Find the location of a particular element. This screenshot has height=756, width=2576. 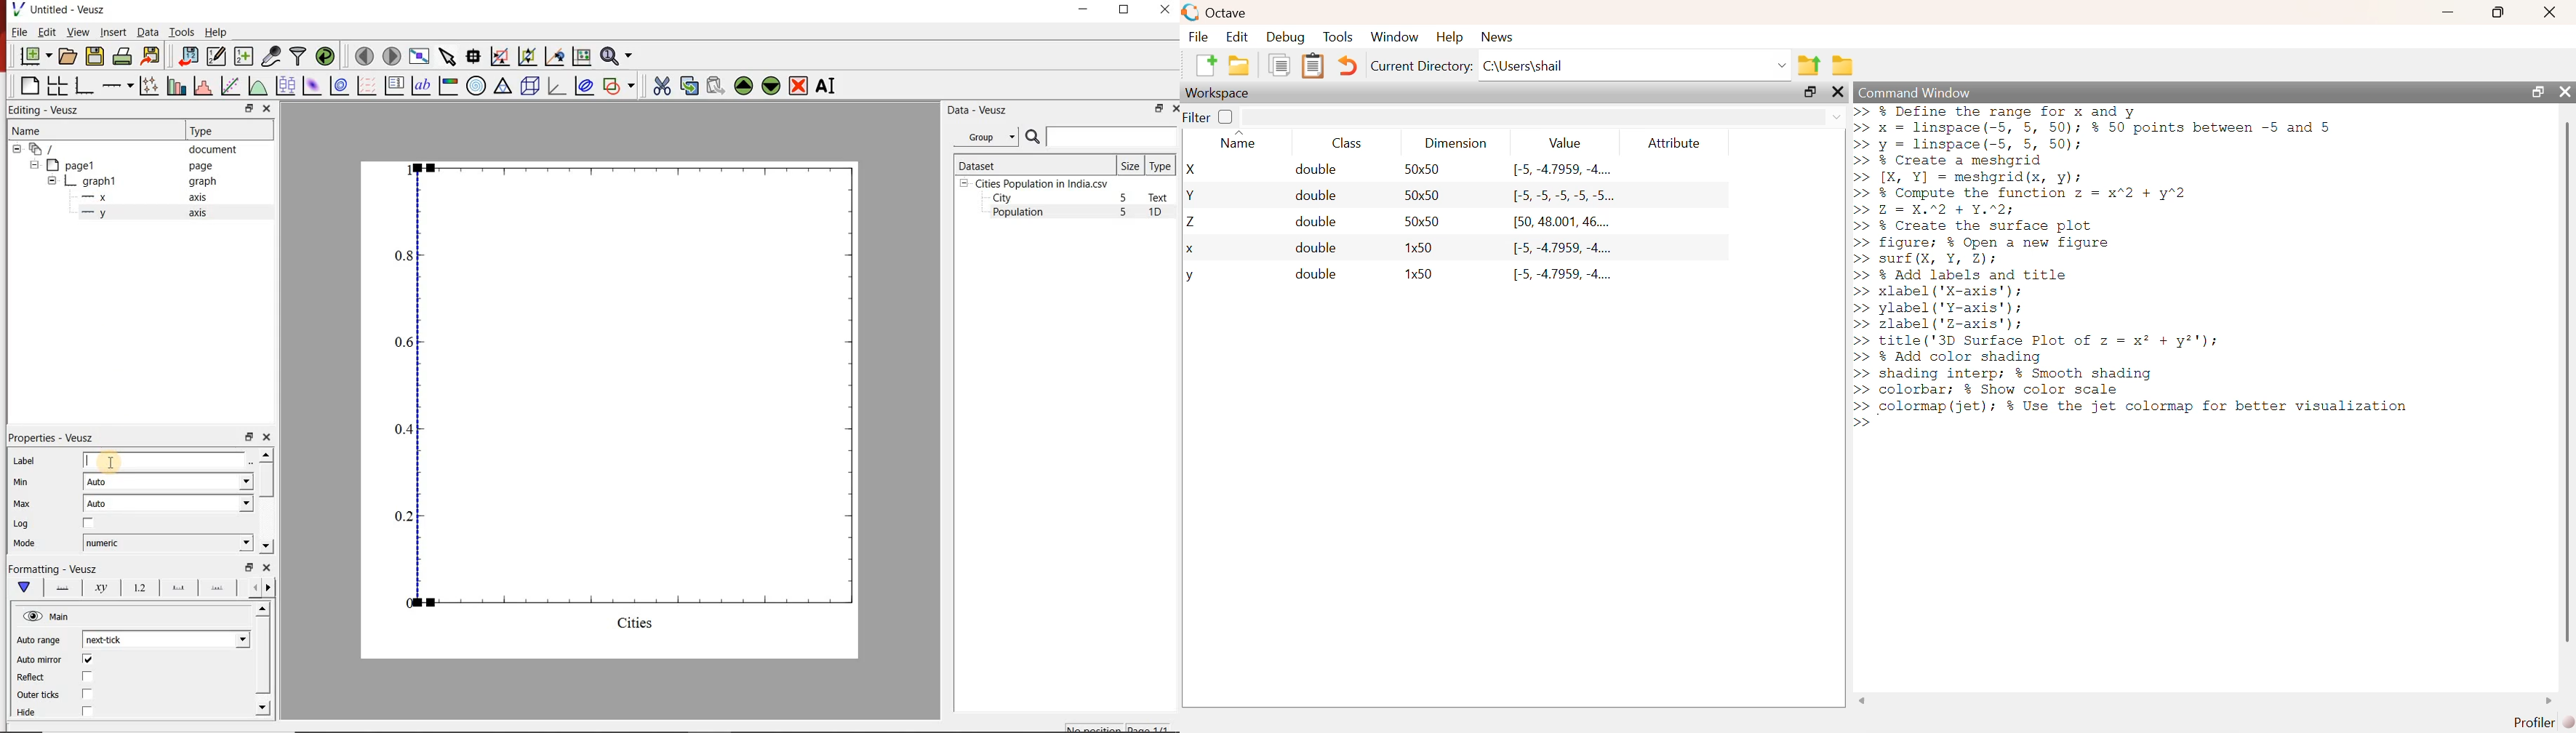

x is located at coordinates (1191, 250).